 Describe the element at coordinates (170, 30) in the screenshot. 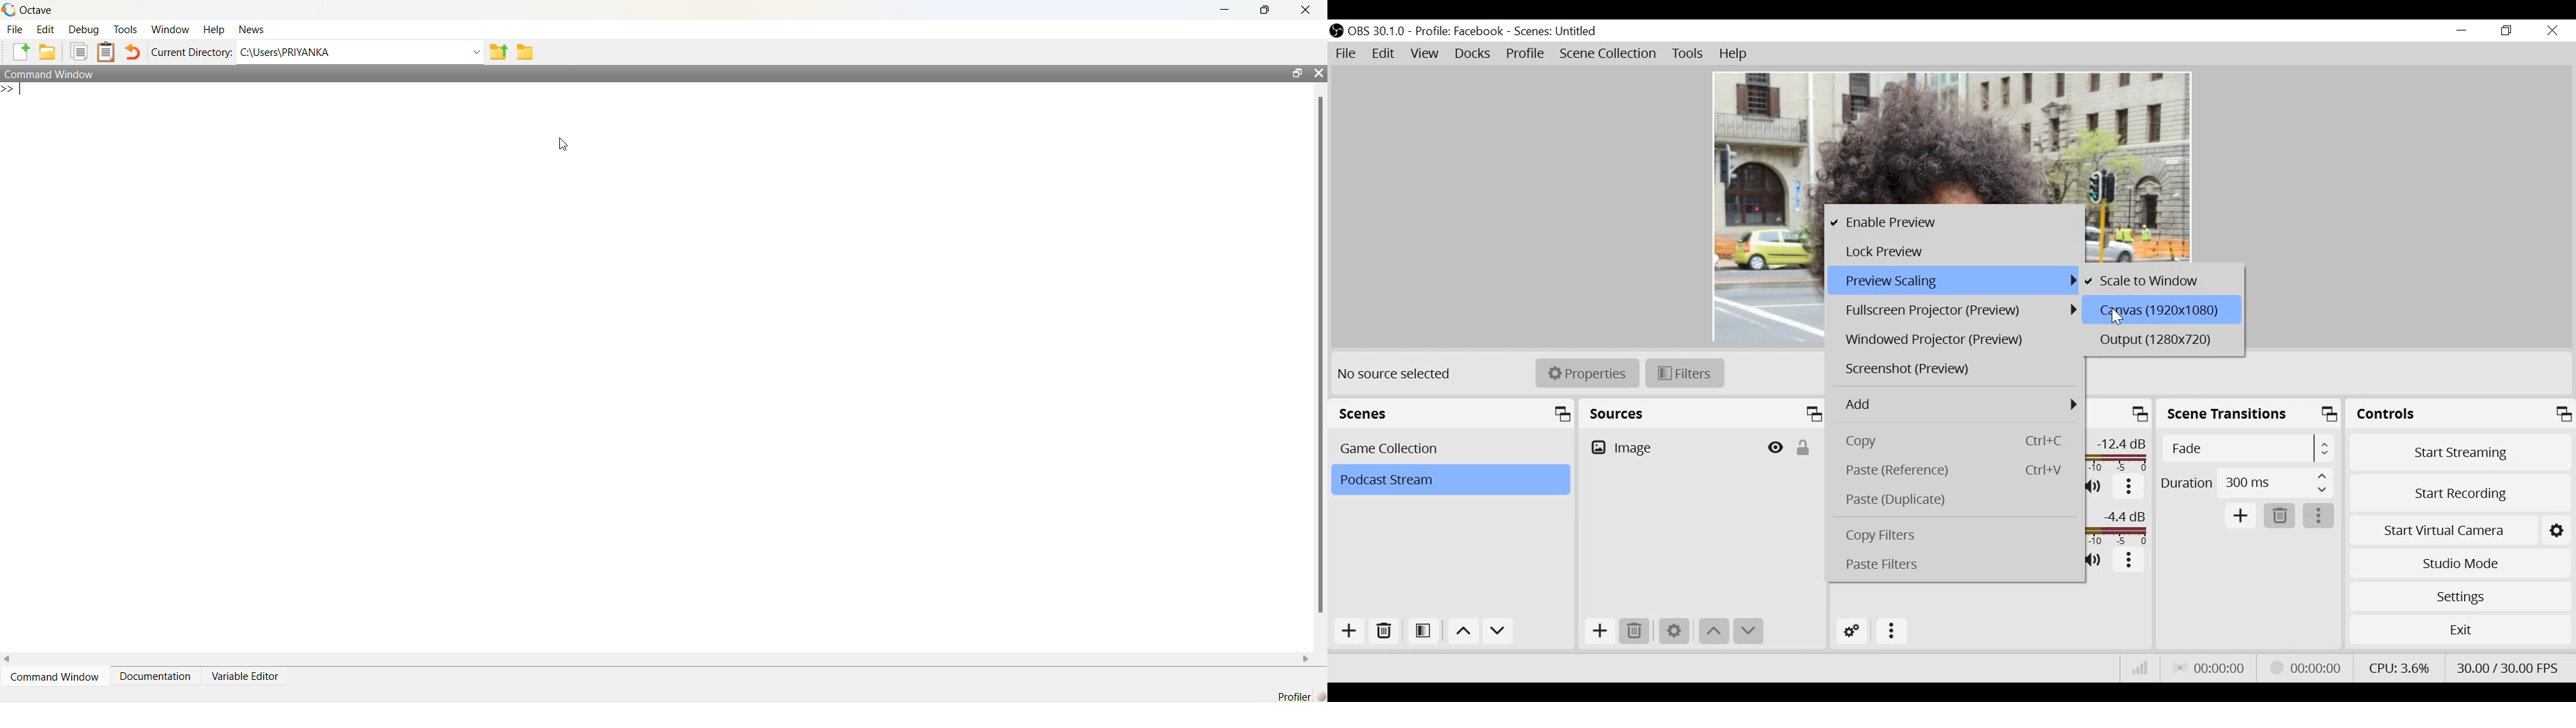

I see `window` at that location.